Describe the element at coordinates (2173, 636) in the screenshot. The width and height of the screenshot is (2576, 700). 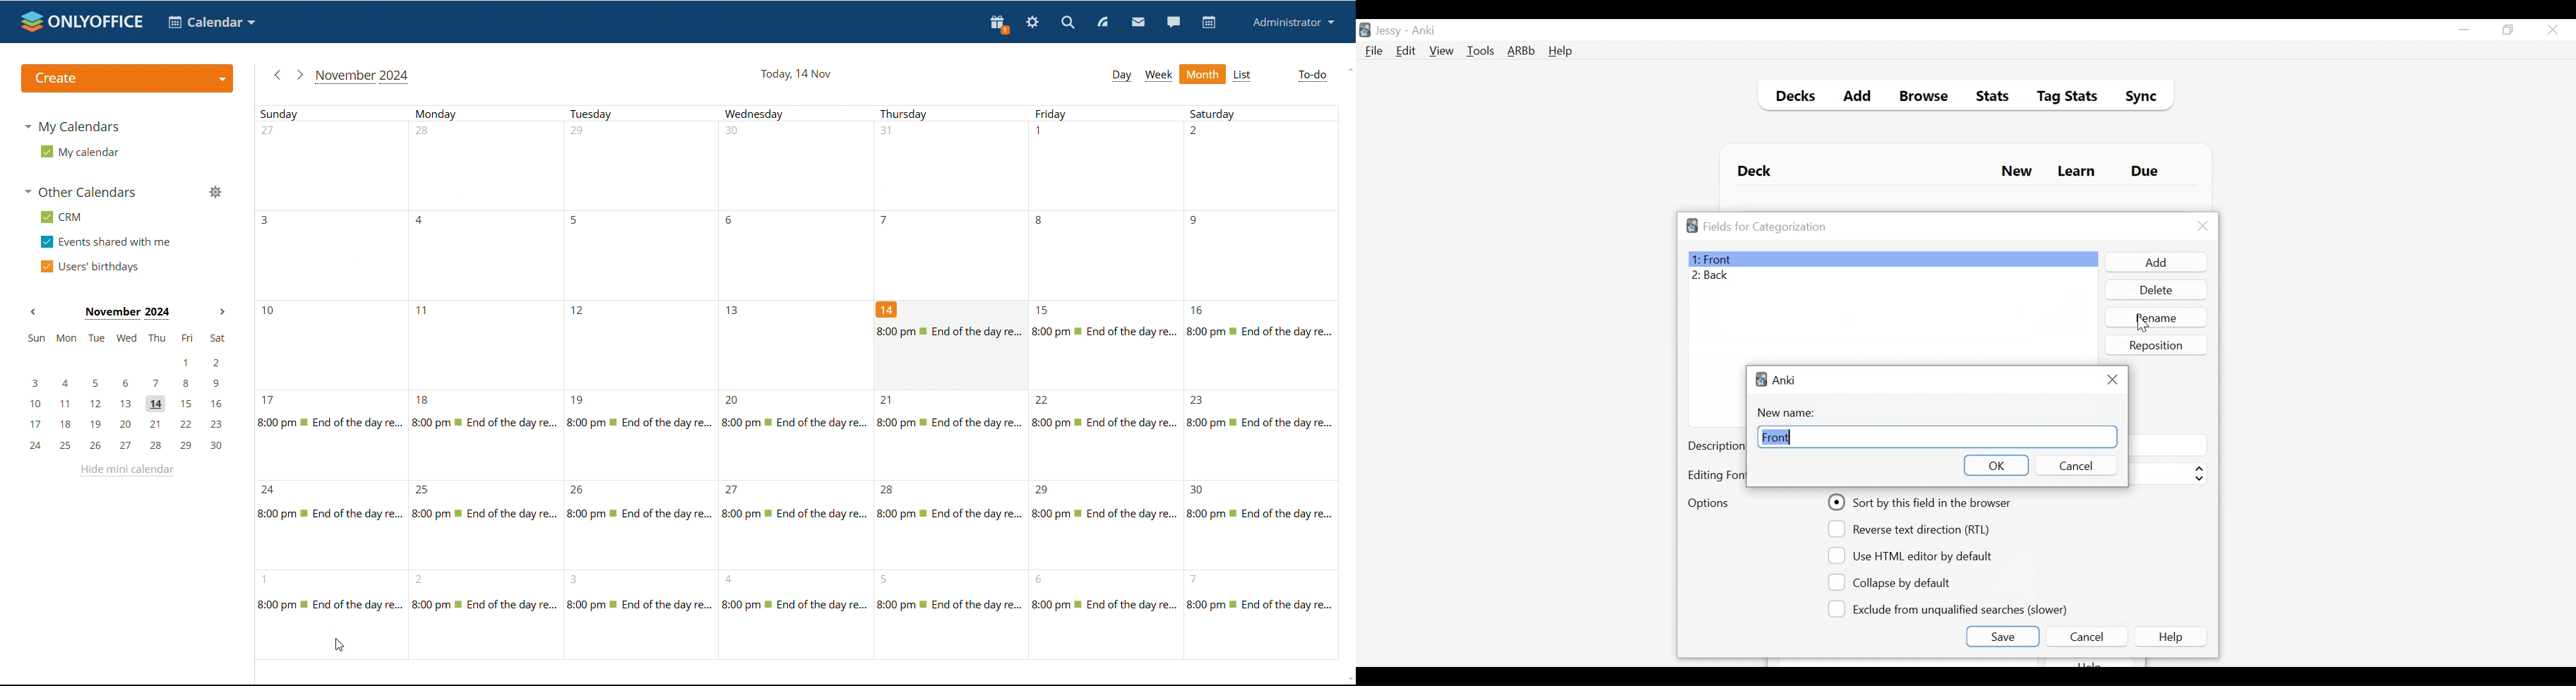
I see `Help` at that location.